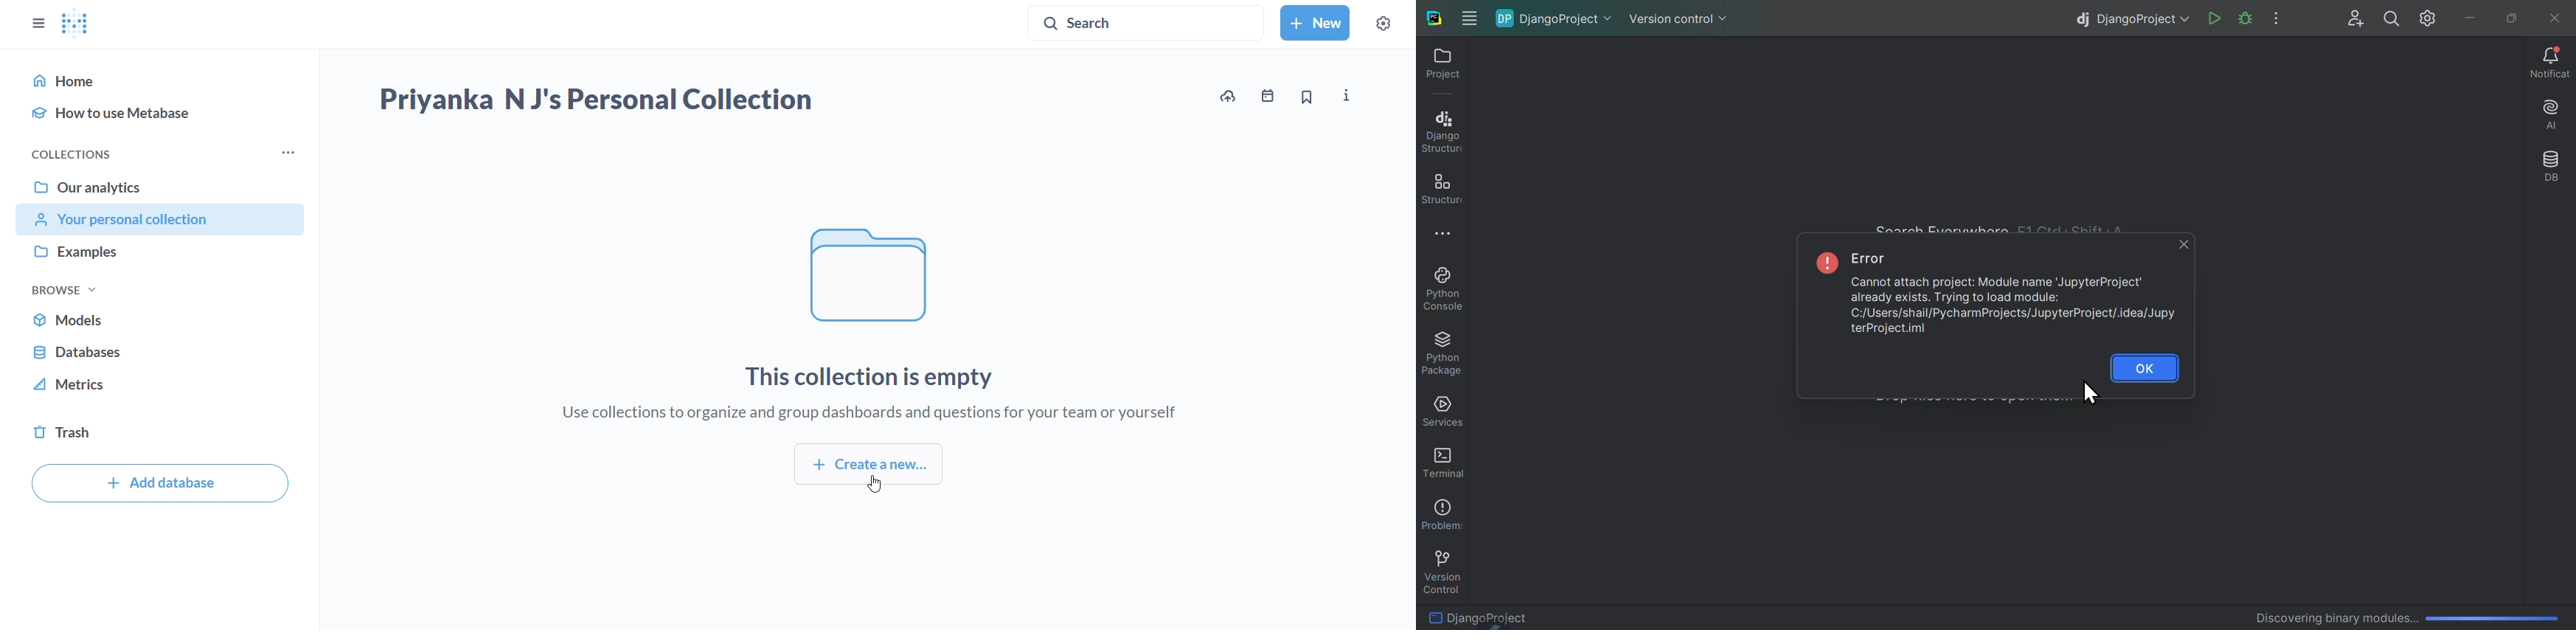 Image resolution: width=2576 pixels, height=644 pixels. I want to click on Database, so click(2551, 169).